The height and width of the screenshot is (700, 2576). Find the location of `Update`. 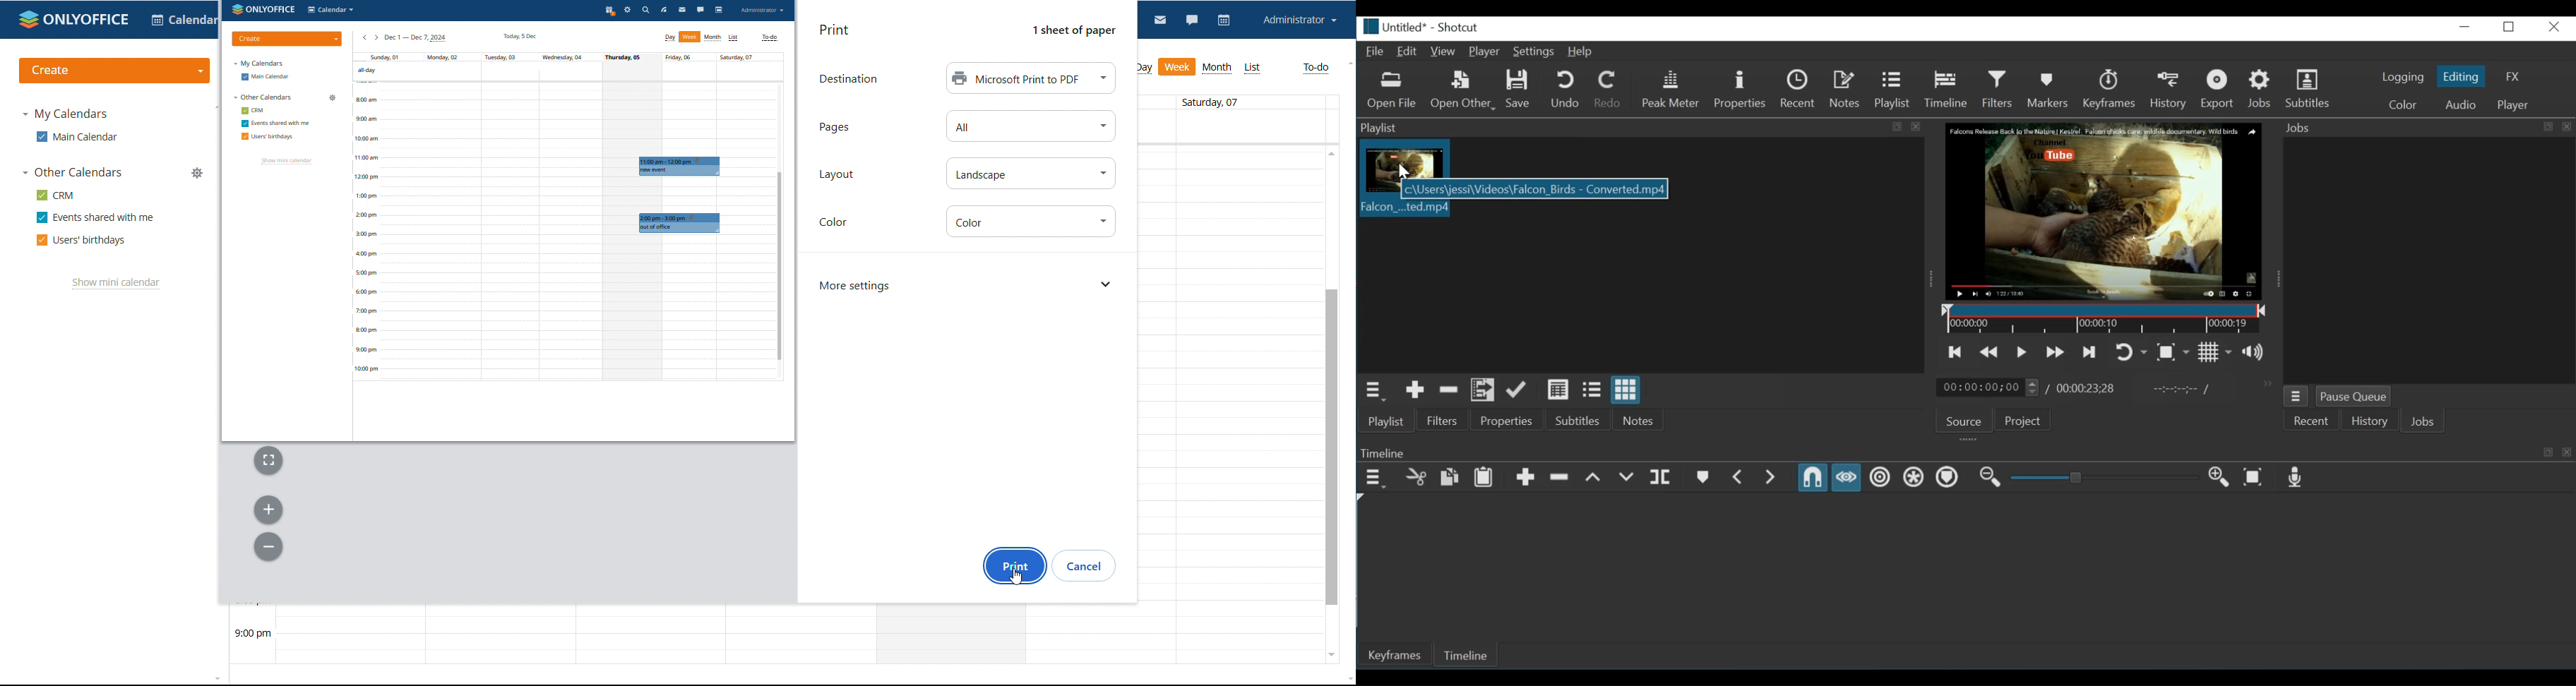

Update is located at coordinates (1517, 391).